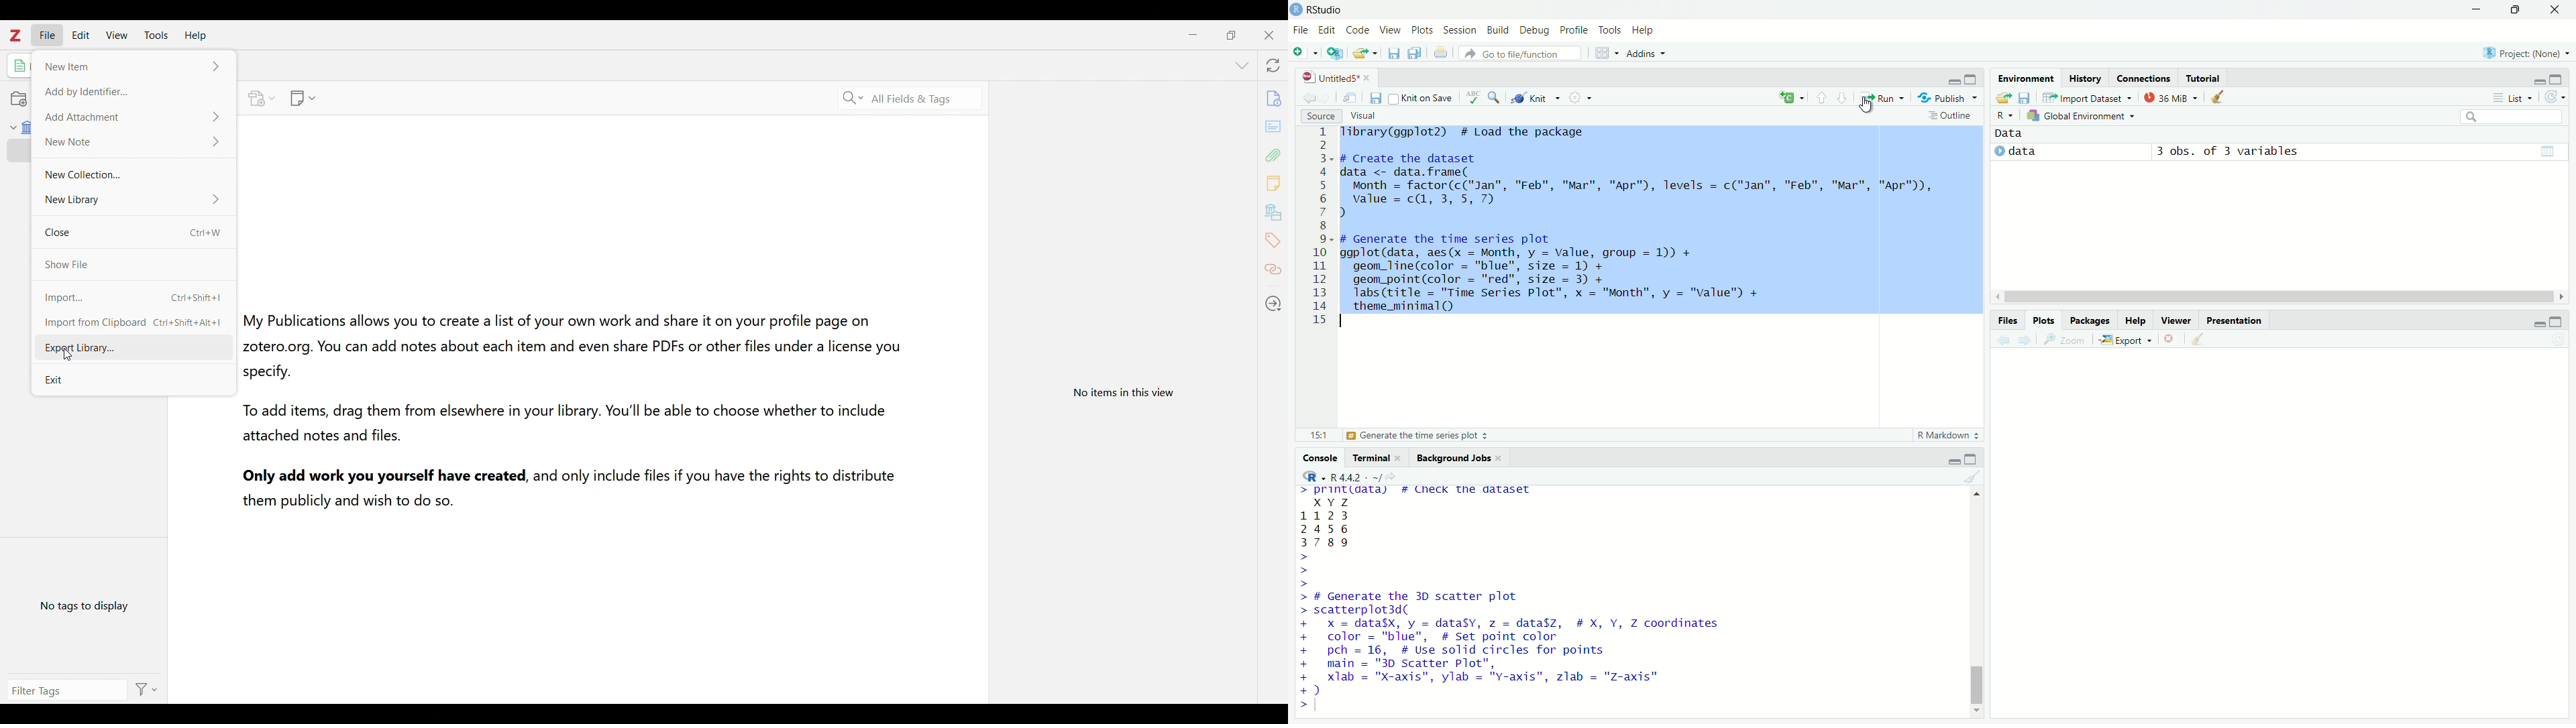  I want to click on Edit, so click(80, 35).